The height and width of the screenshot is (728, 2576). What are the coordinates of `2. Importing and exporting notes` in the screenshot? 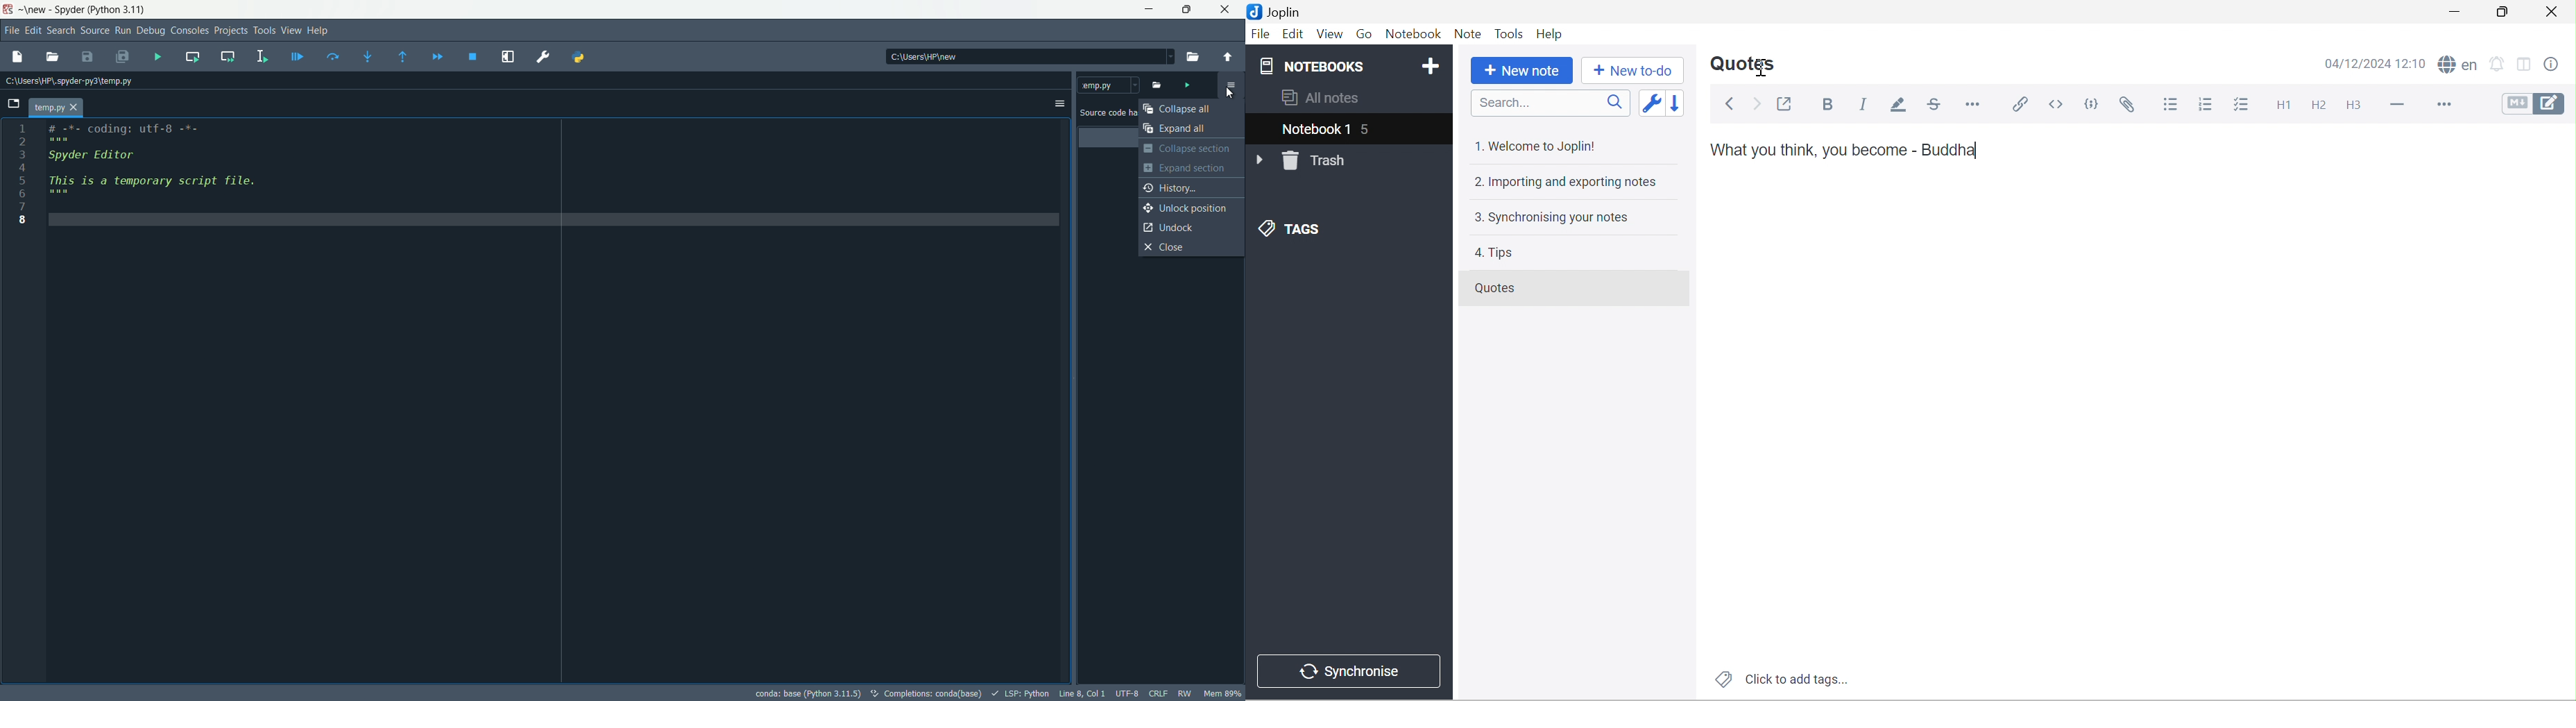 It's located at (1568, 180).